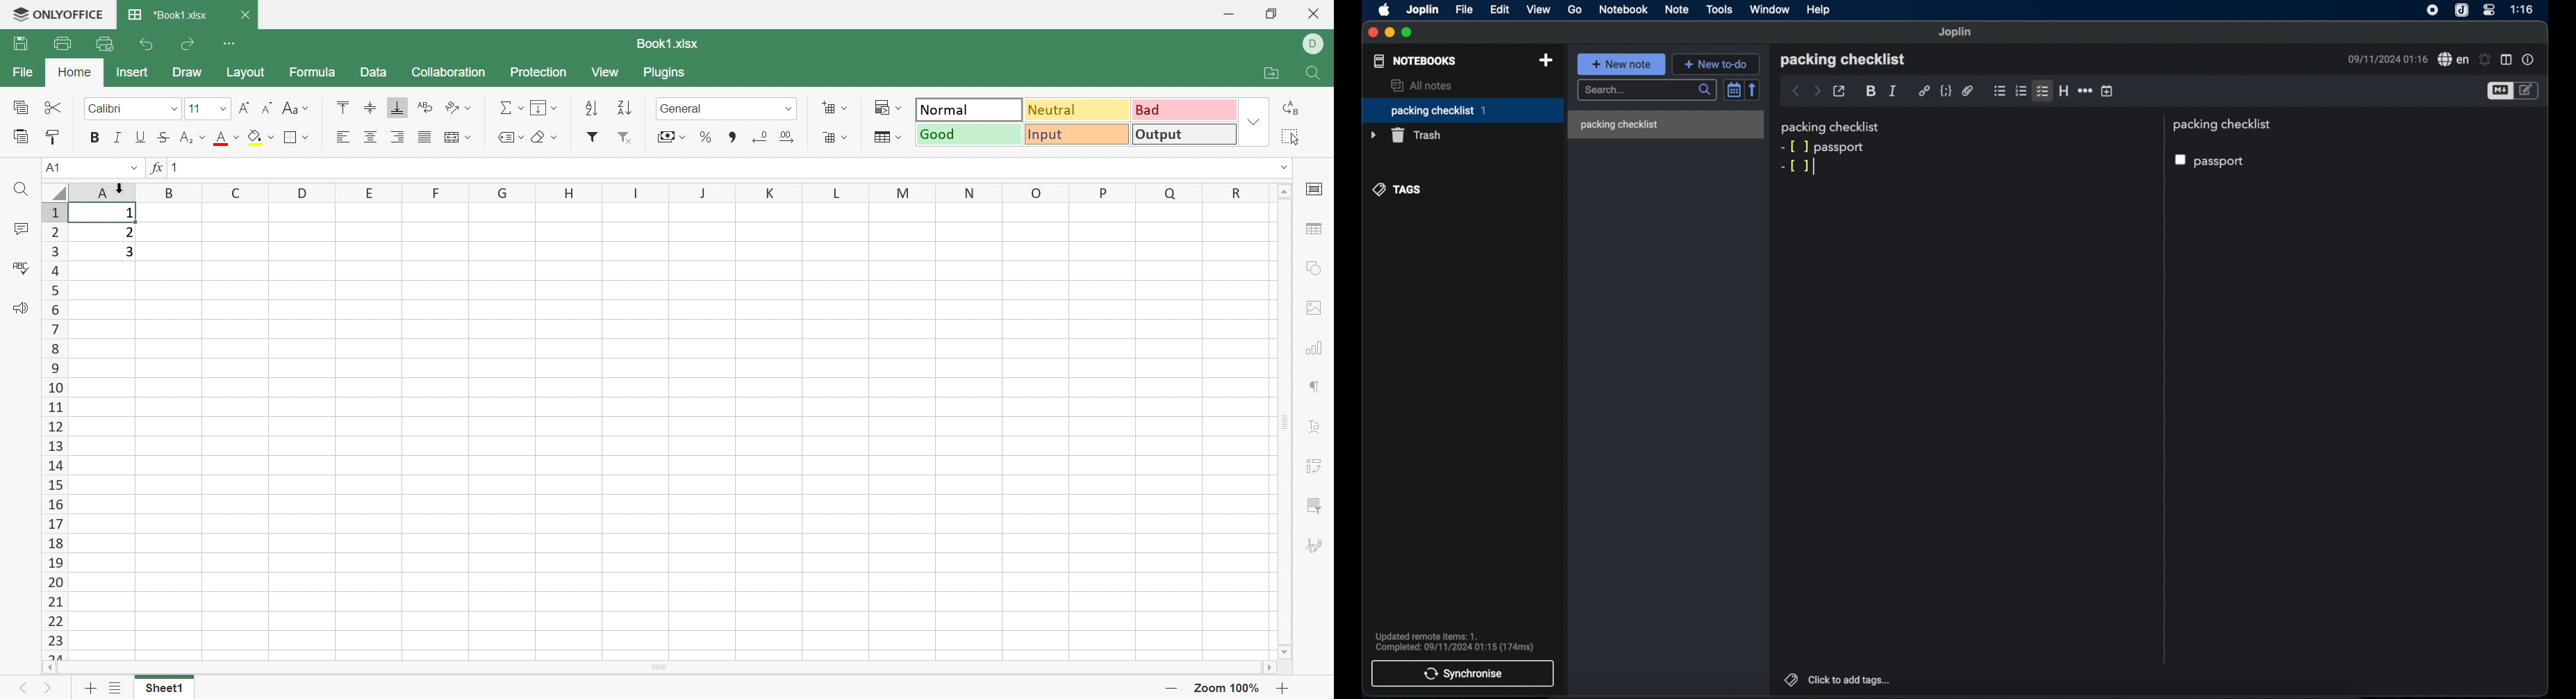  What do you see at coordinates (19, 190) in the screenshot?
I see `Find` at bounding box center [19, 190].